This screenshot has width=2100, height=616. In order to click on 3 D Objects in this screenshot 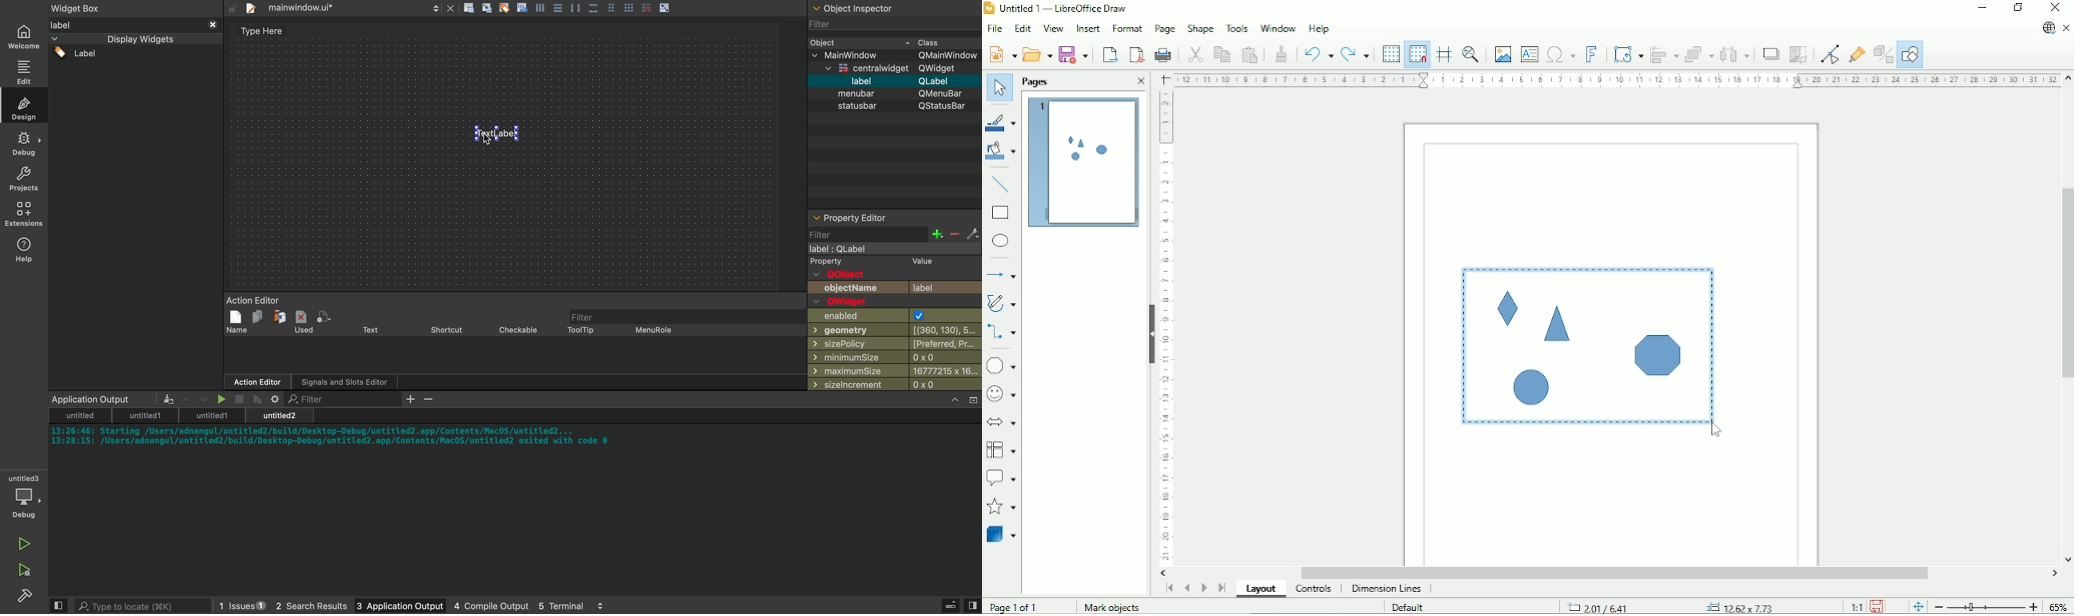, I will do `click(1002, 535)`.